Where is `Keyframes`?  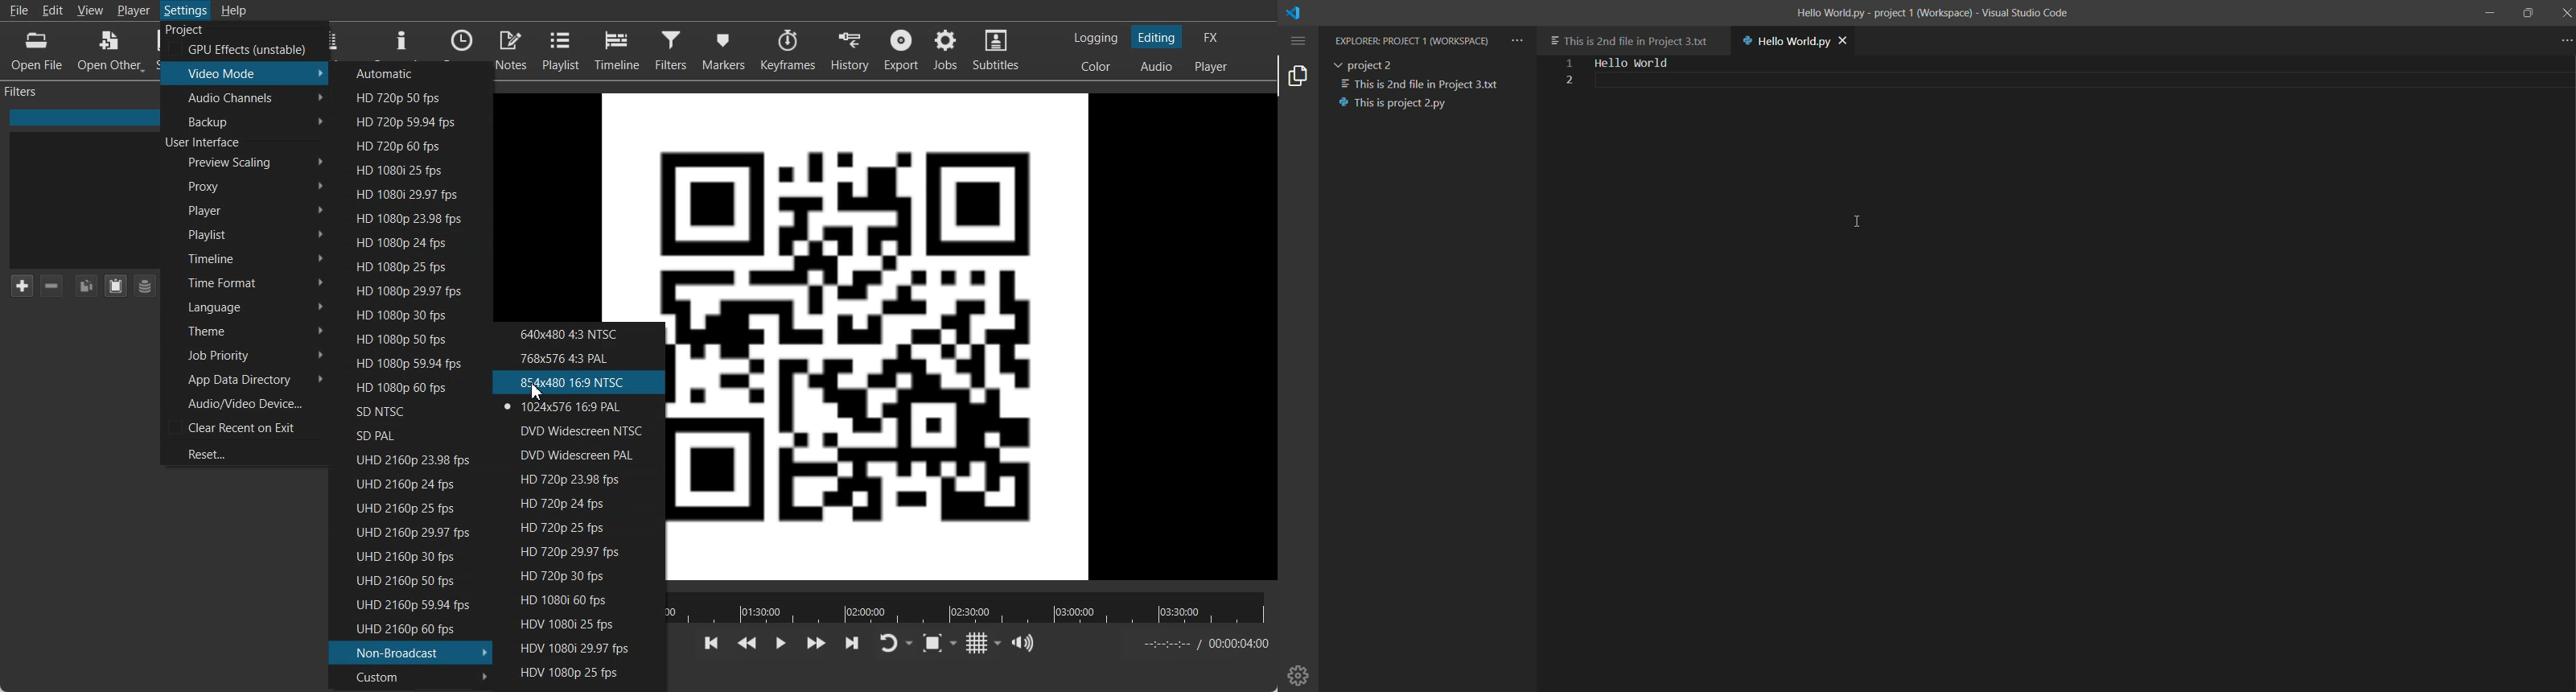
Keyframes is located at coordinates (787, 50).